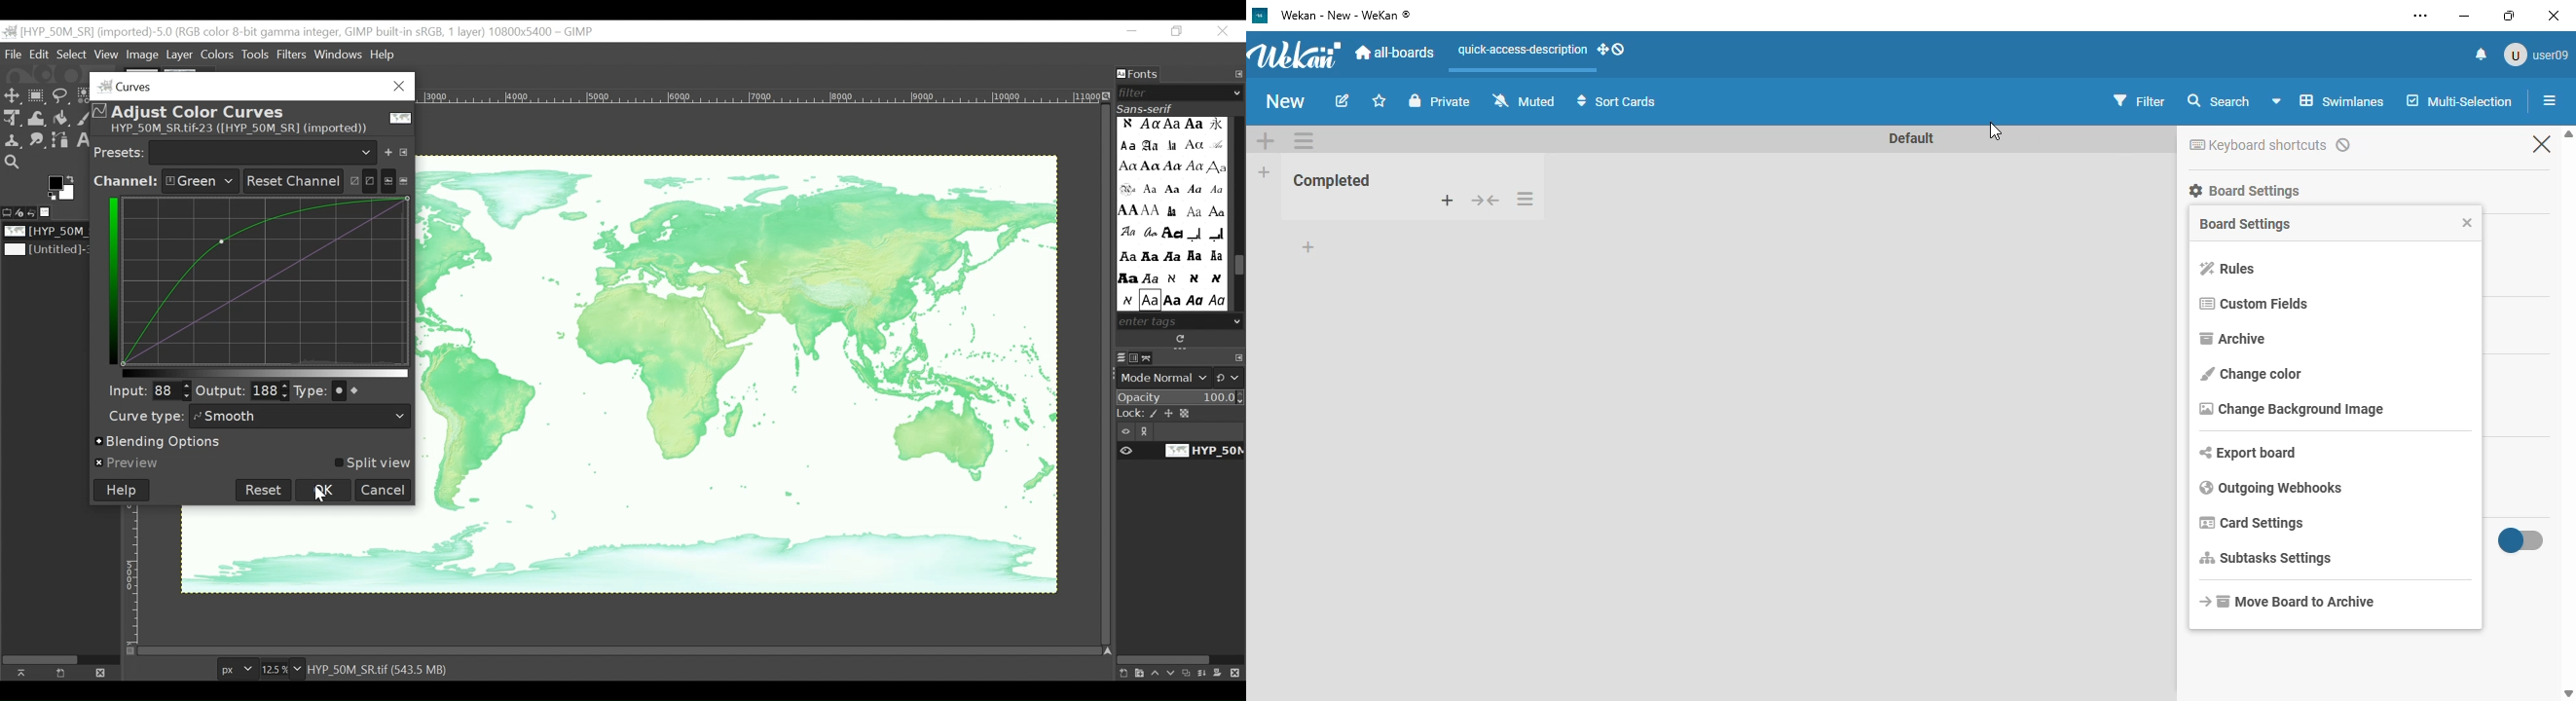  I want to click on Enter Tags, so click(1171, 214).